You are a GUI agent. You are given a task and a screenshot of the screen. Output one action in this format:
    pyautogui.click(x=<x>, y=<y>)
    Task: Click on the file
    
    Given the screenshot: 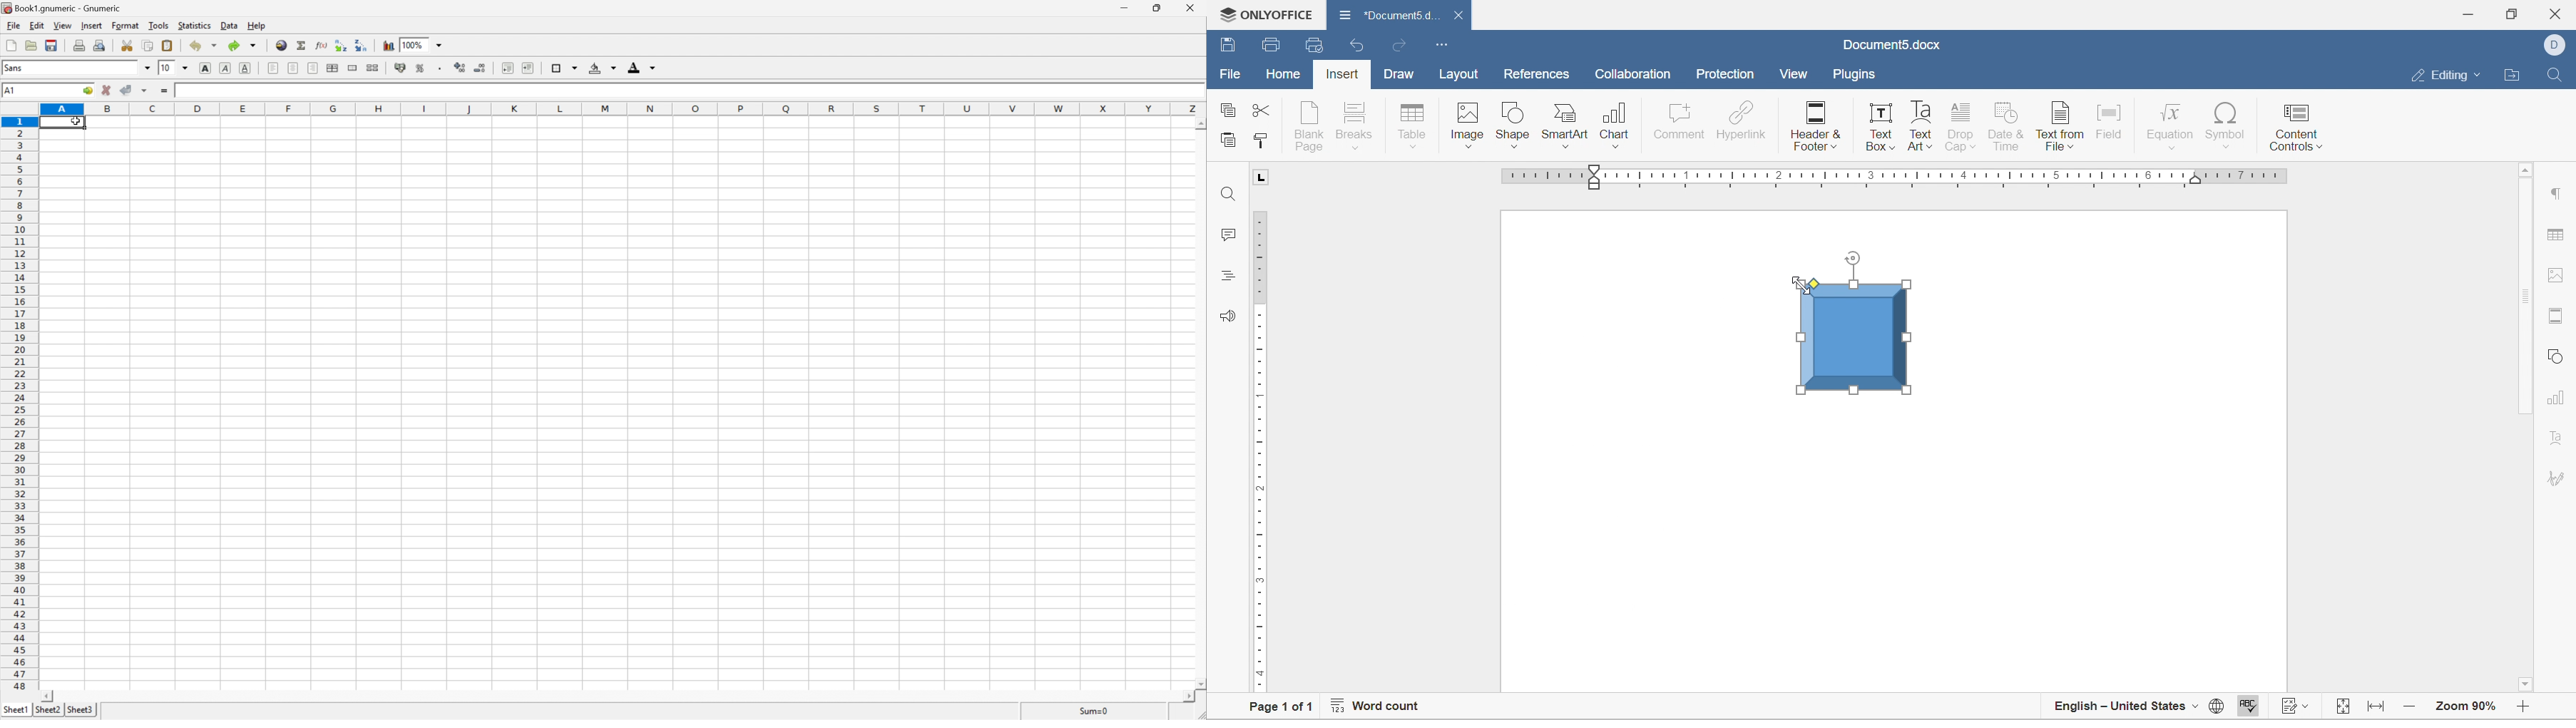 What is the action you would take?
    pyautogui.click(x=13, y=25)
    